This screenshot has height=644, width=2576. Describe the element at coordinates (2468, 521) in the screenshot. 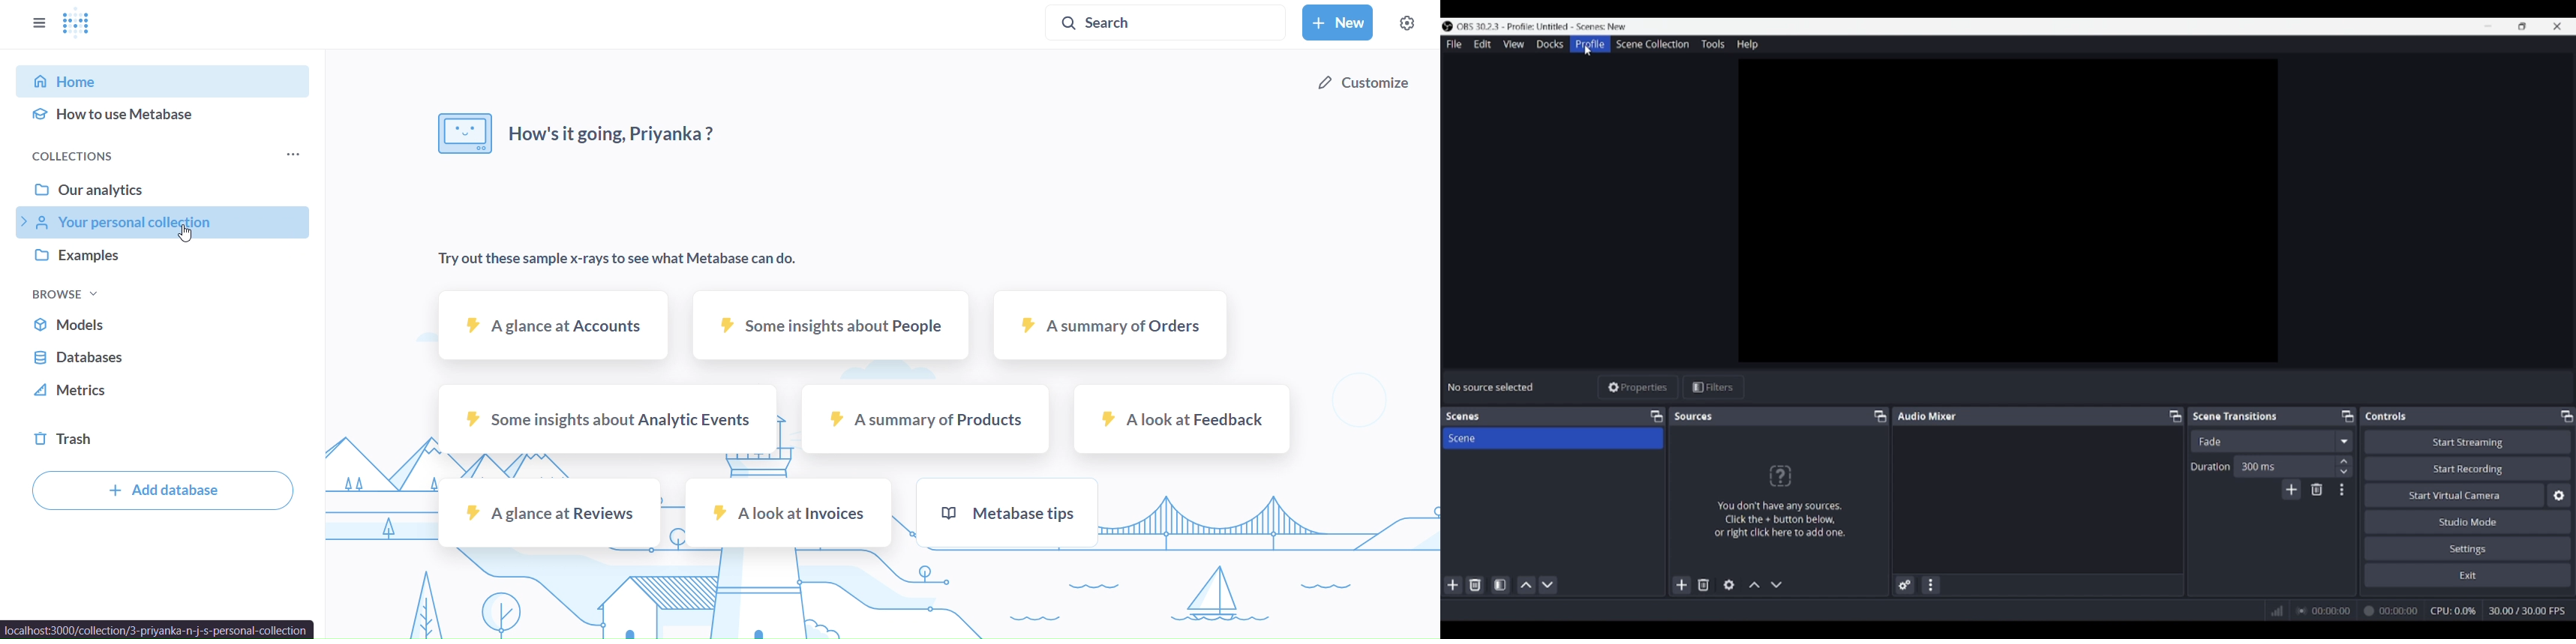

I see `Studio mode` at that location.